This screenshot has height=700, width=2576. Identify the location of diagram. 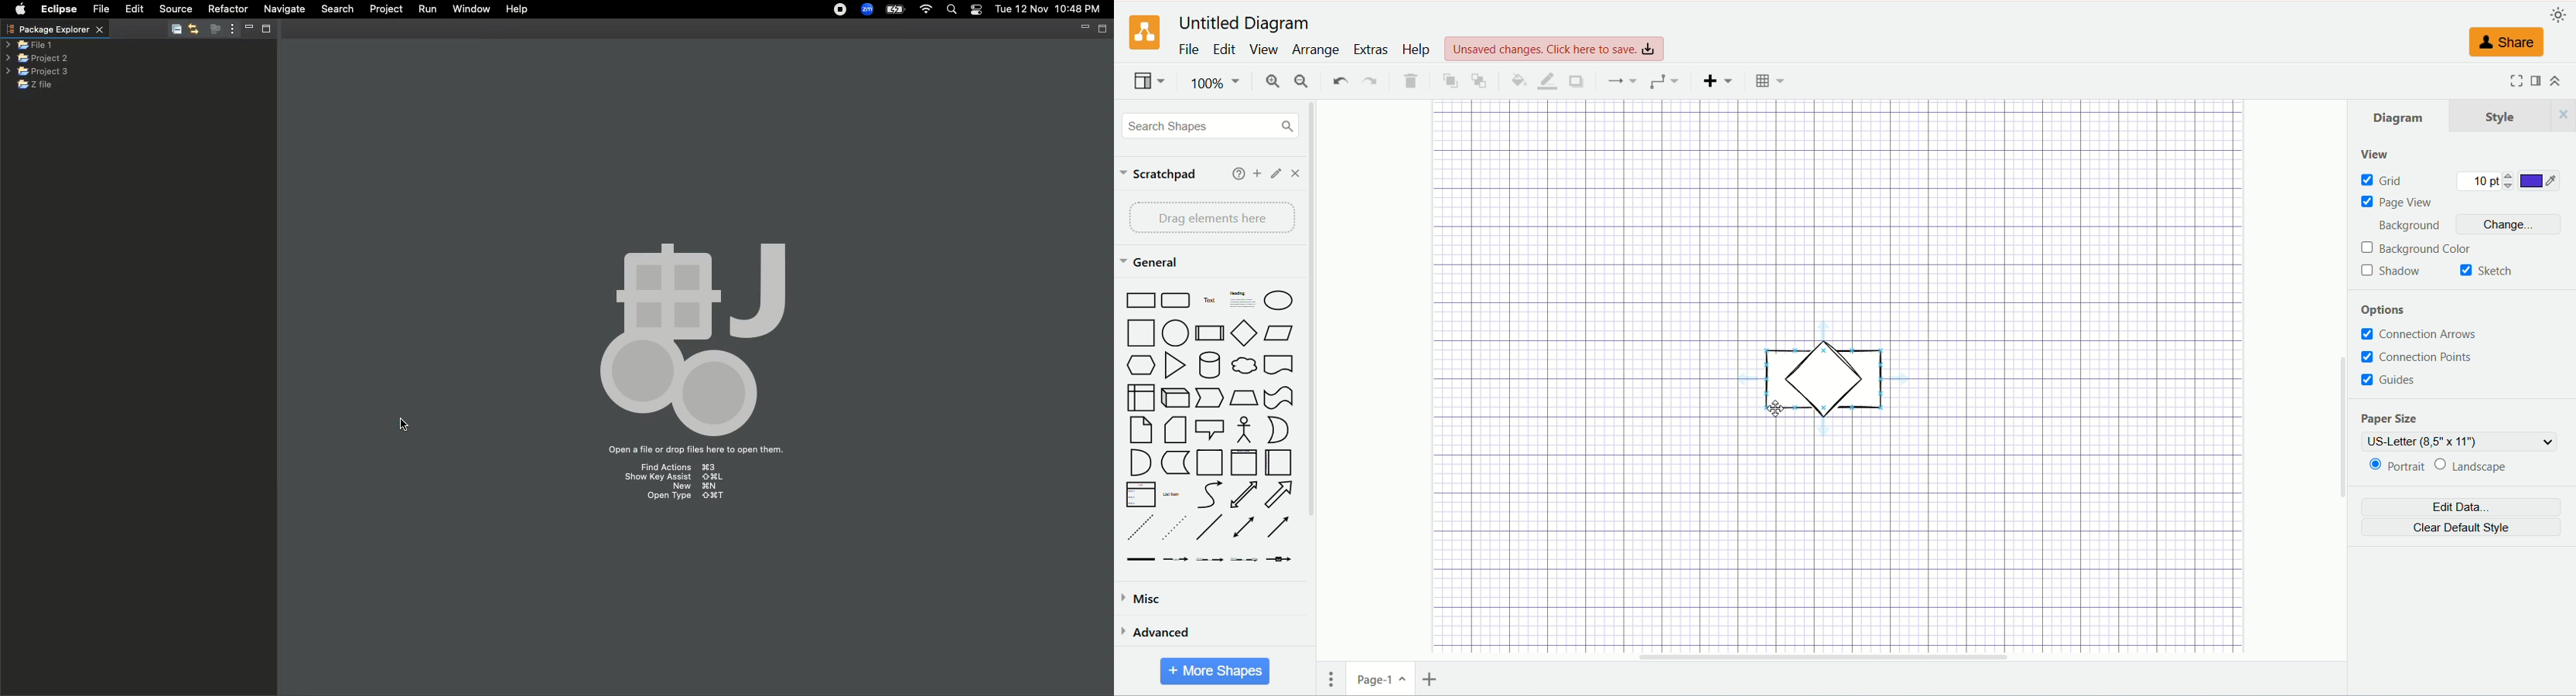
(2393, 118).